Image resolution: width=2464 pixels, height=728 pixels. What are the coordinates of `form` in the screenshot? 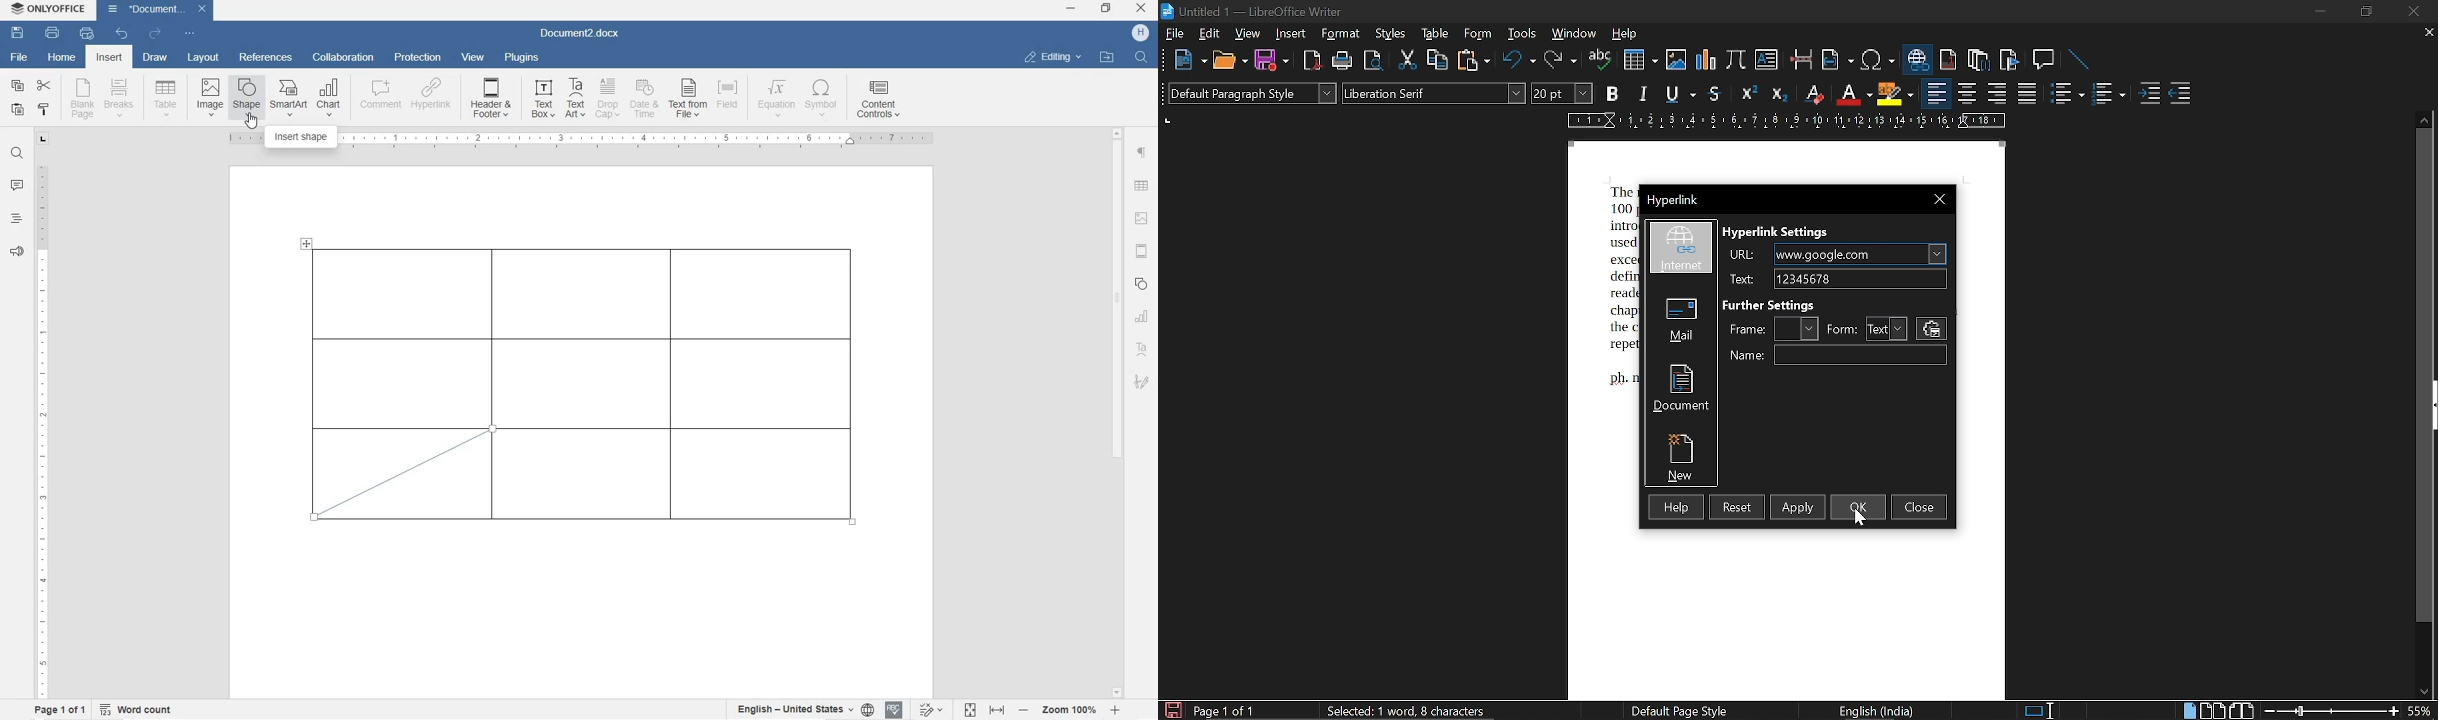 It's located at (1480, 35).